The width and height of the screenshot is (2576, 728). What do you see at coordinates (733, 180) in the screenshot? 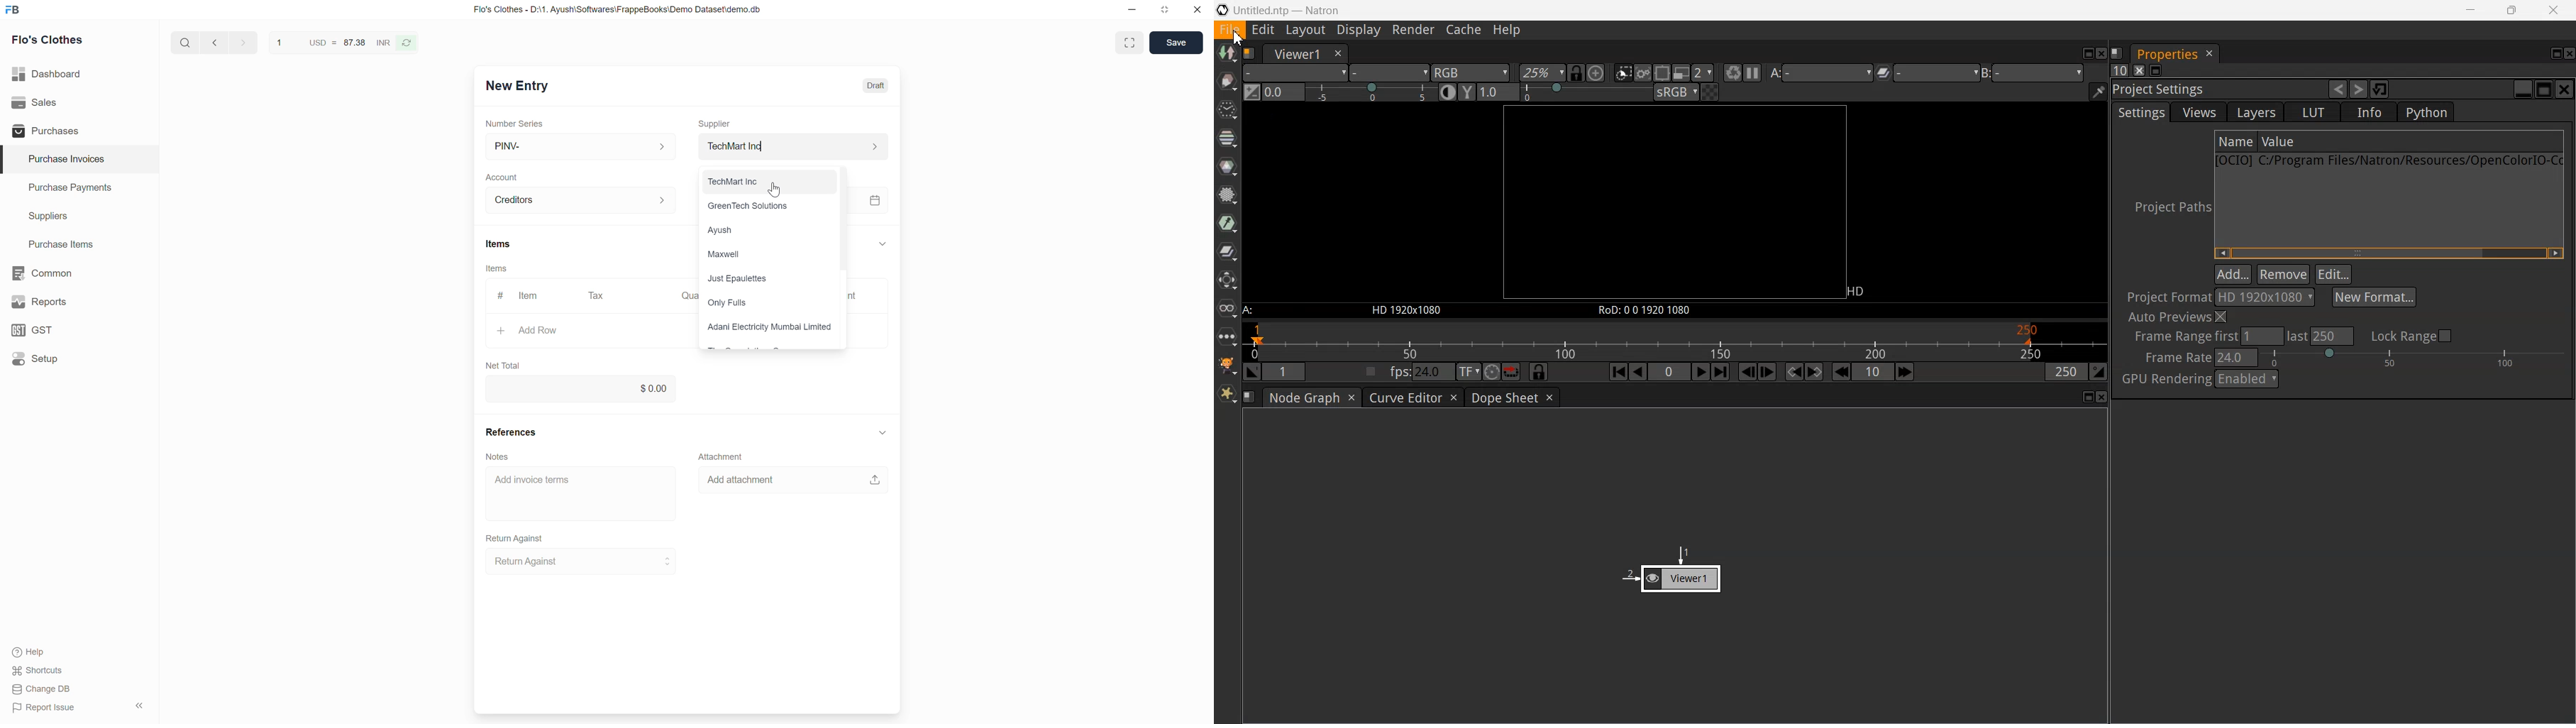
I see `TechMart Inc` at bounding box center [733, 180].